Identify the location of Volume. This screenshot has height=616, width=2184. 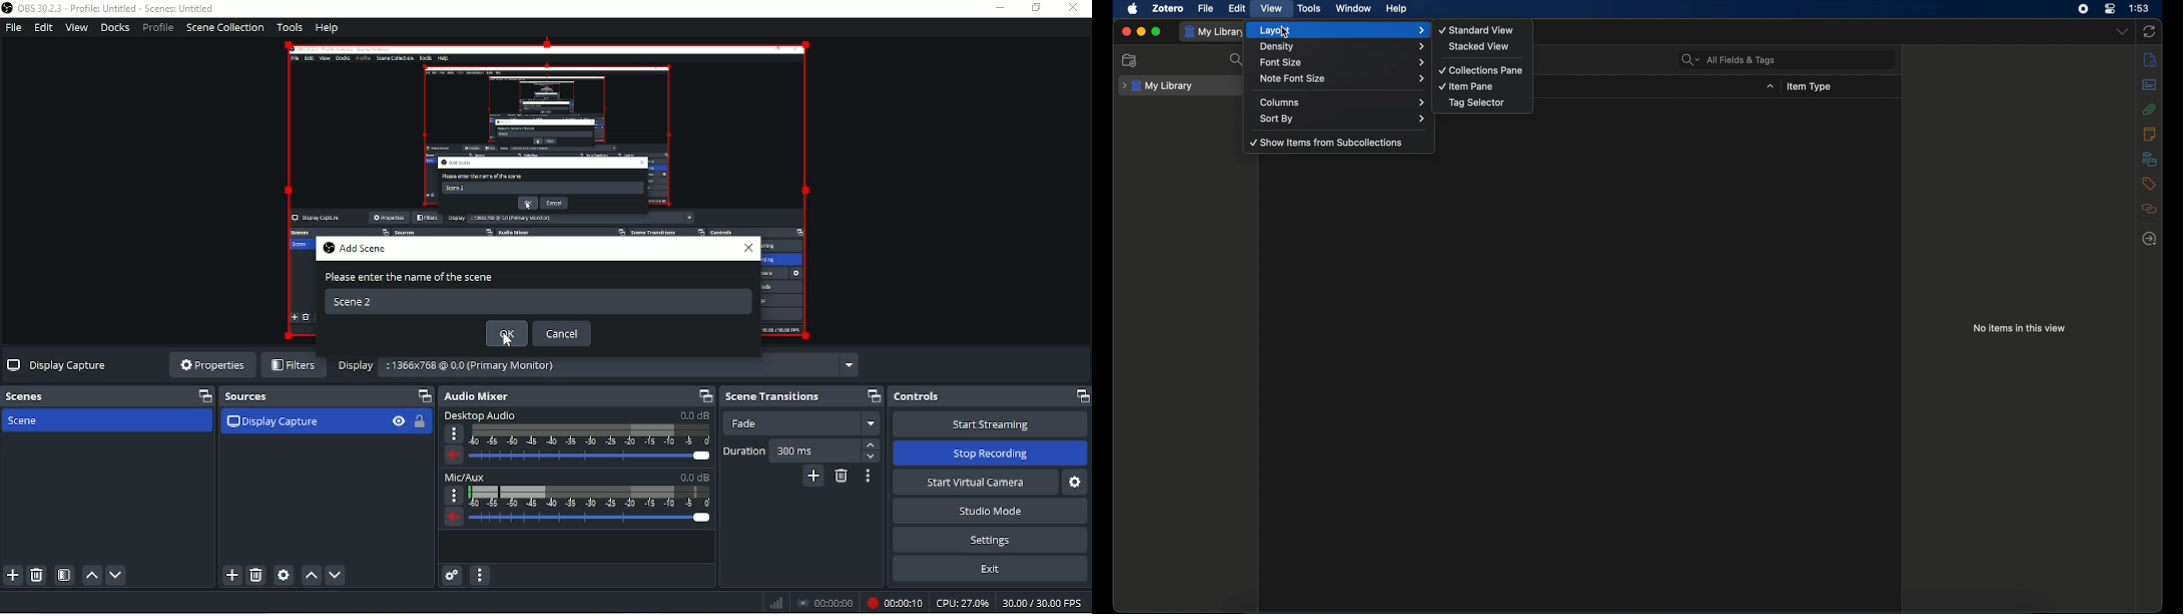
(455, 456).